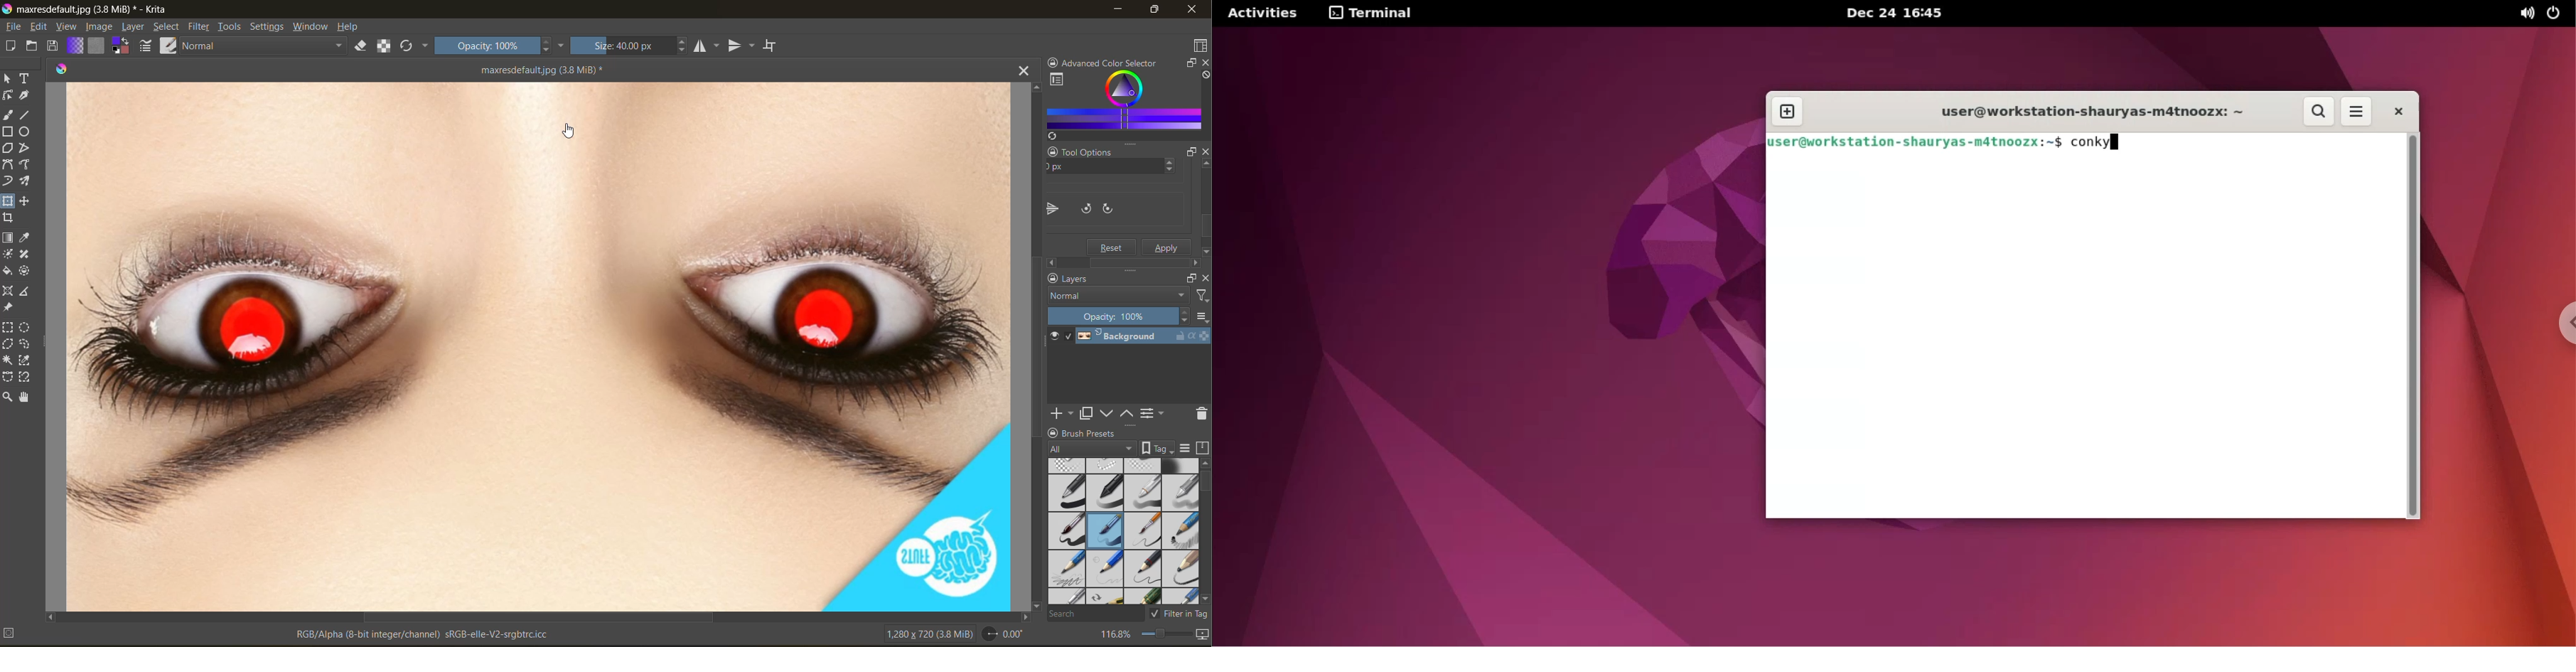  I want to click on tool, so click(26, 78).